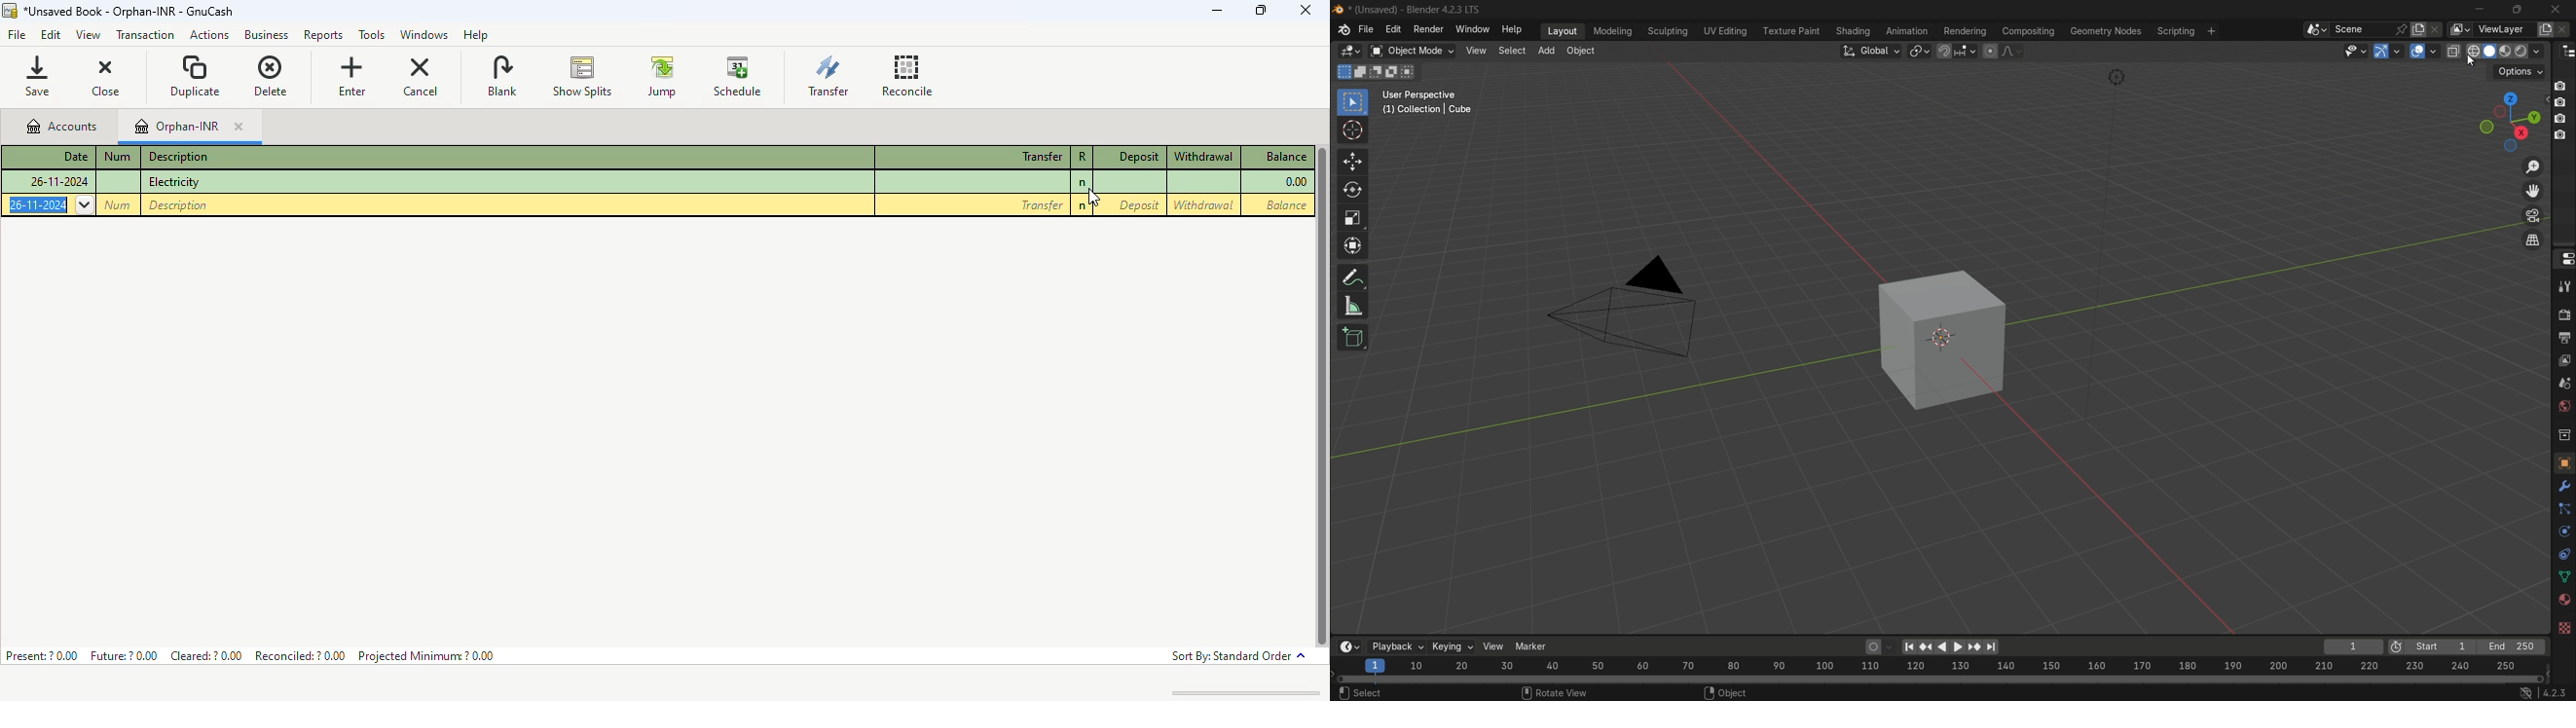 This screenshot has width=2576, height=728. Describe the element at coordinates (2562, 311) in the screenshot. I see `render` at that location.